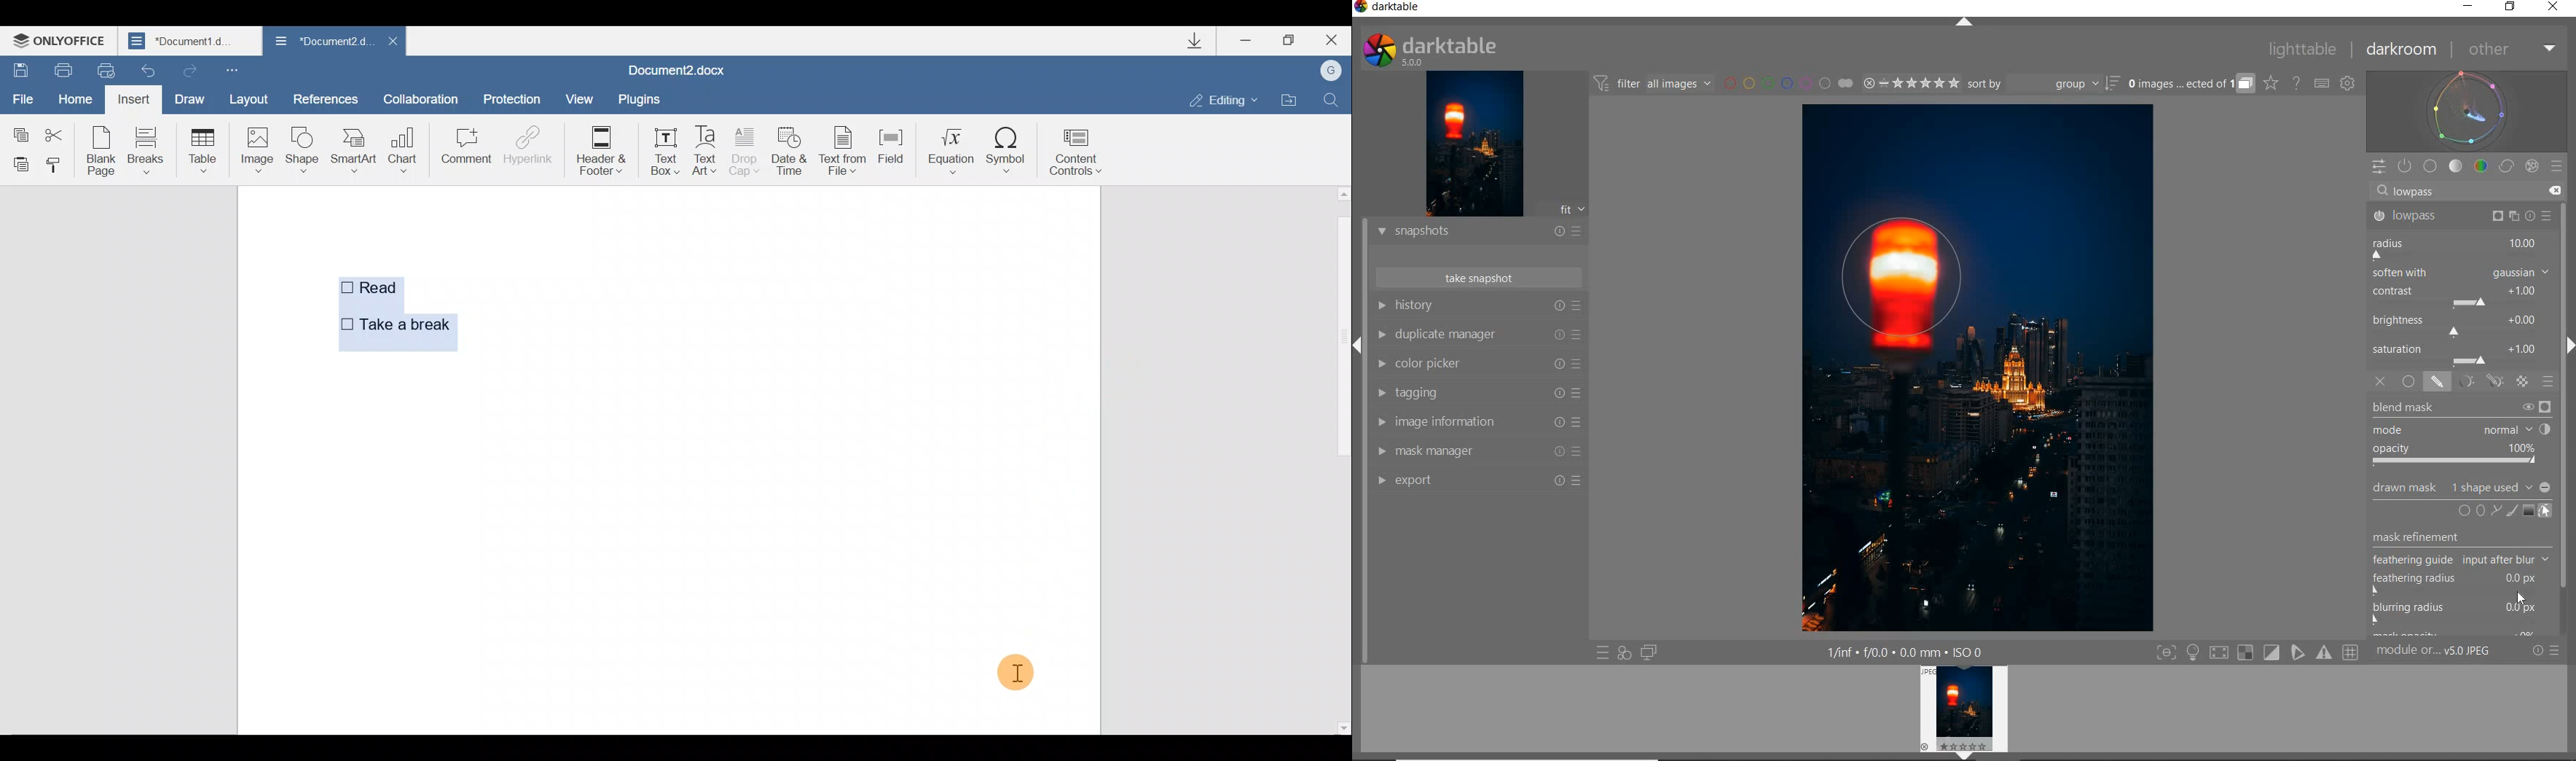  Describe the element at coordinates (1481, 336) in the screenshot. I see `DUPLICATE MANAGER` at that location.